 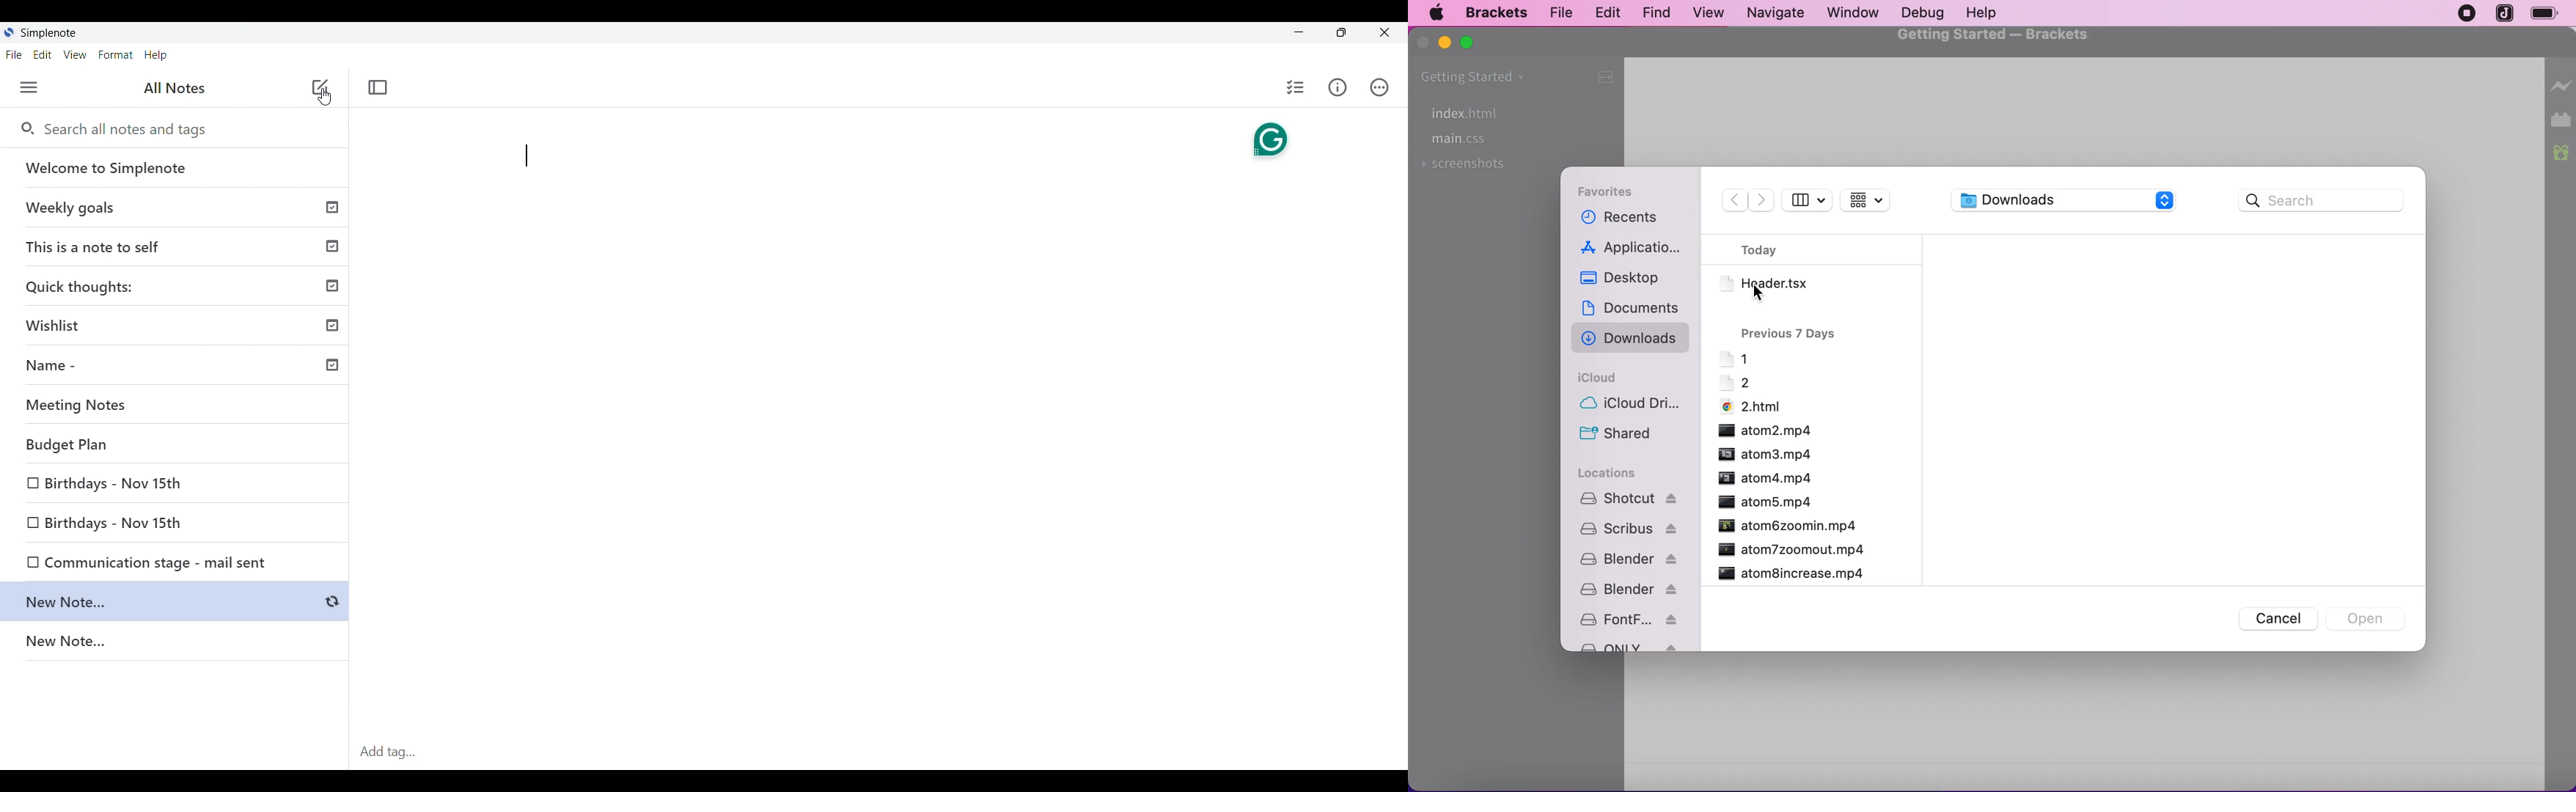 What do you see at coordinates (1783, 282) in the screenshot?
I see `header.tsx` at bounding box center [1783, 282].